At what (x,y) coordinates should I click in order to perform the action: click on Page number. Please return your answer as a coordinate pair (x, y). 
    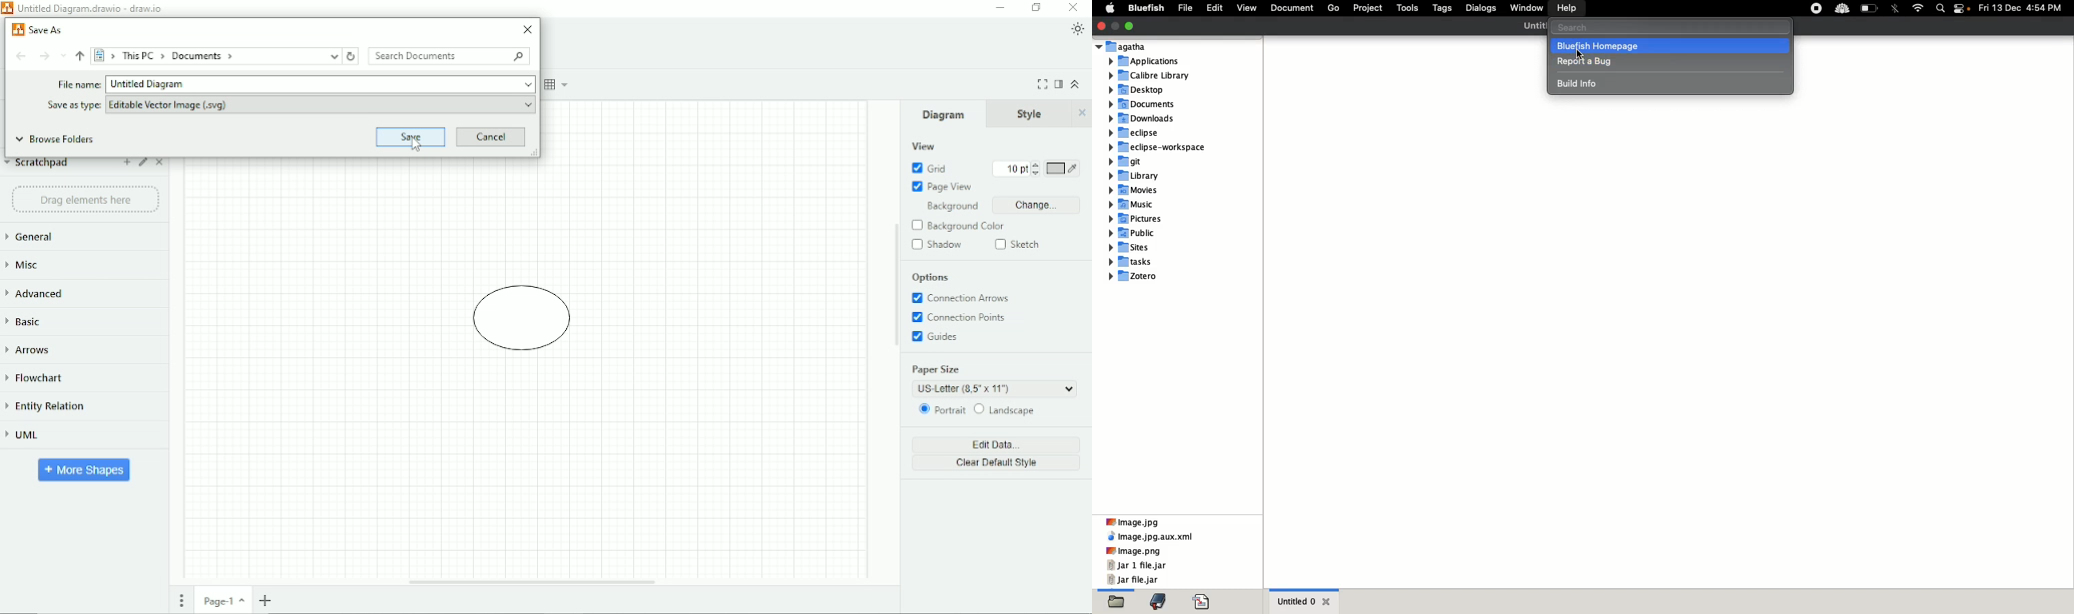
    Looking at the image, I should click on (224, 603).